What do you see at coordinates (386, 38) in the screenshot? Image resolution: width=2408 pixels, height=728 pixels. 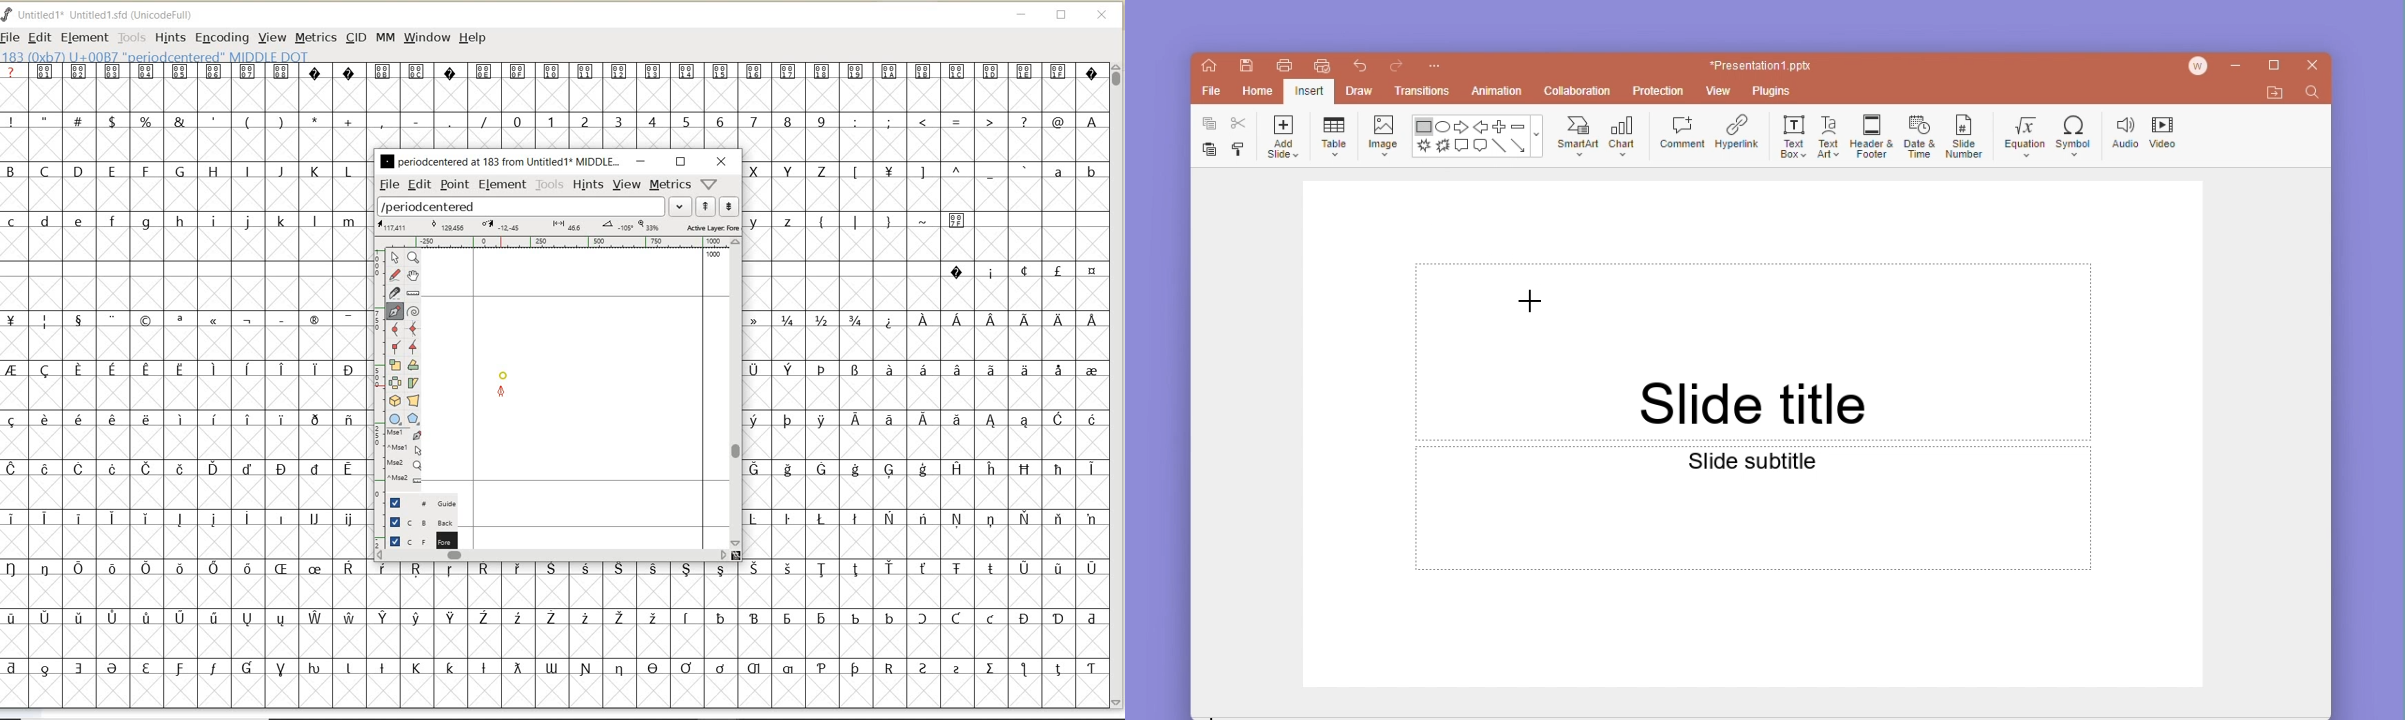 I see `MM` at bounding box center [386, 38].